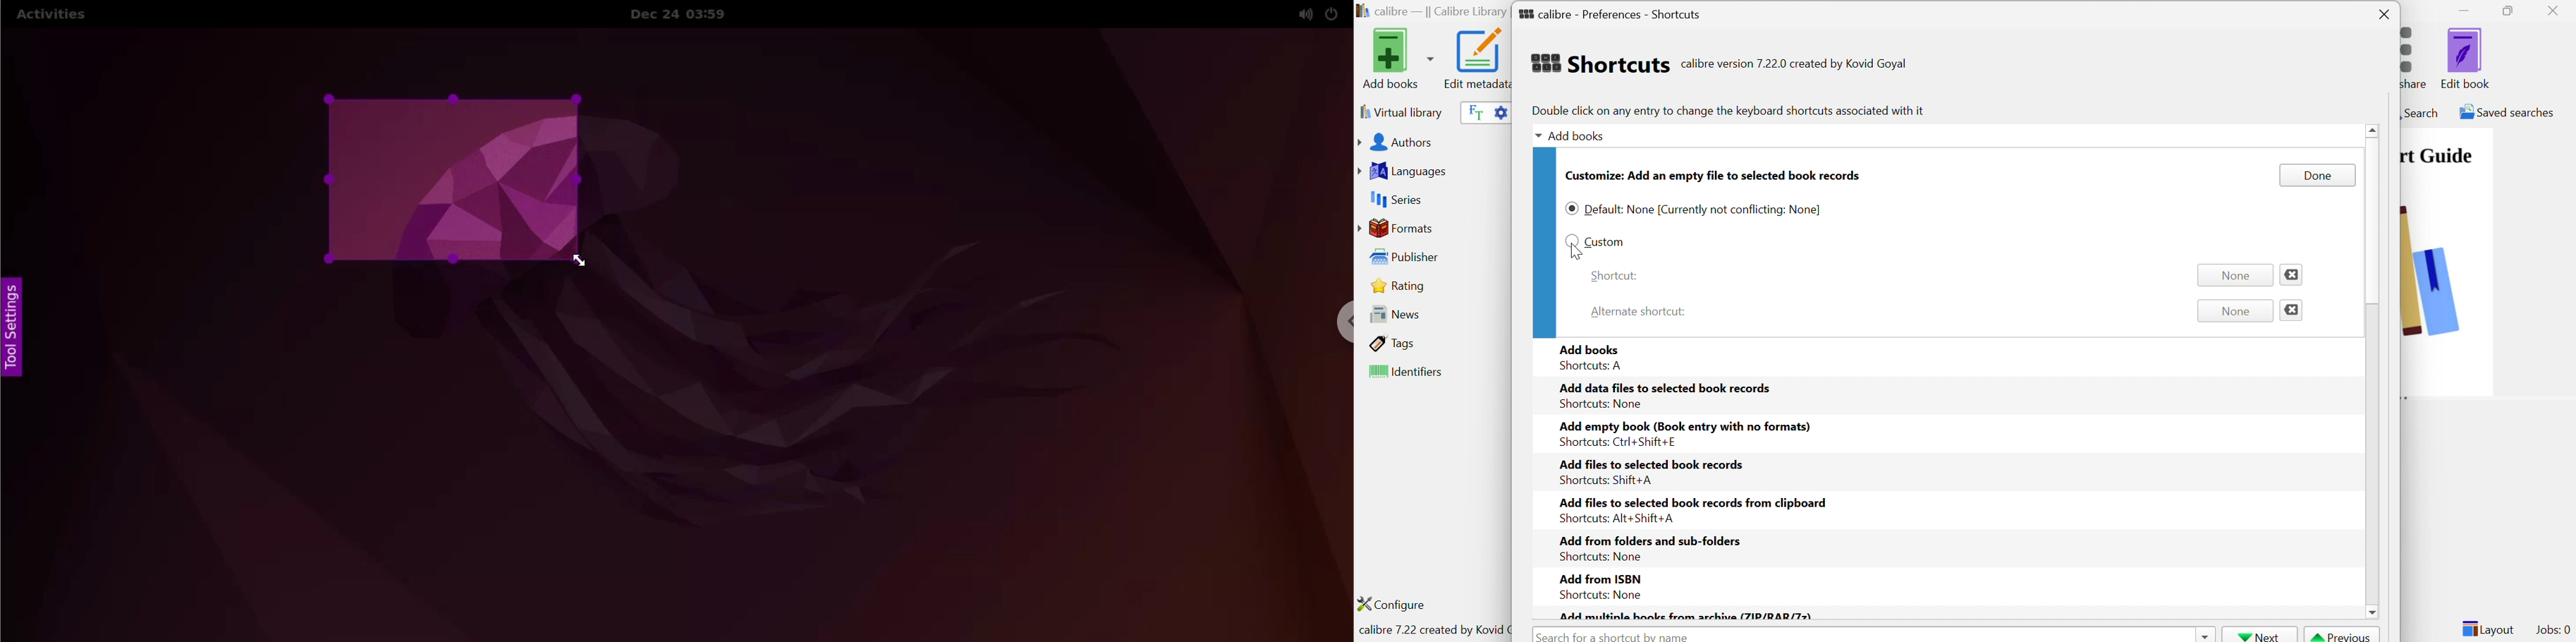 The height and width of the screenshot is (644, 2576). What do you see at coordinates (1535, 137) in the screenshot?
I see `Drop Down` at bounding box center [1535, 137].